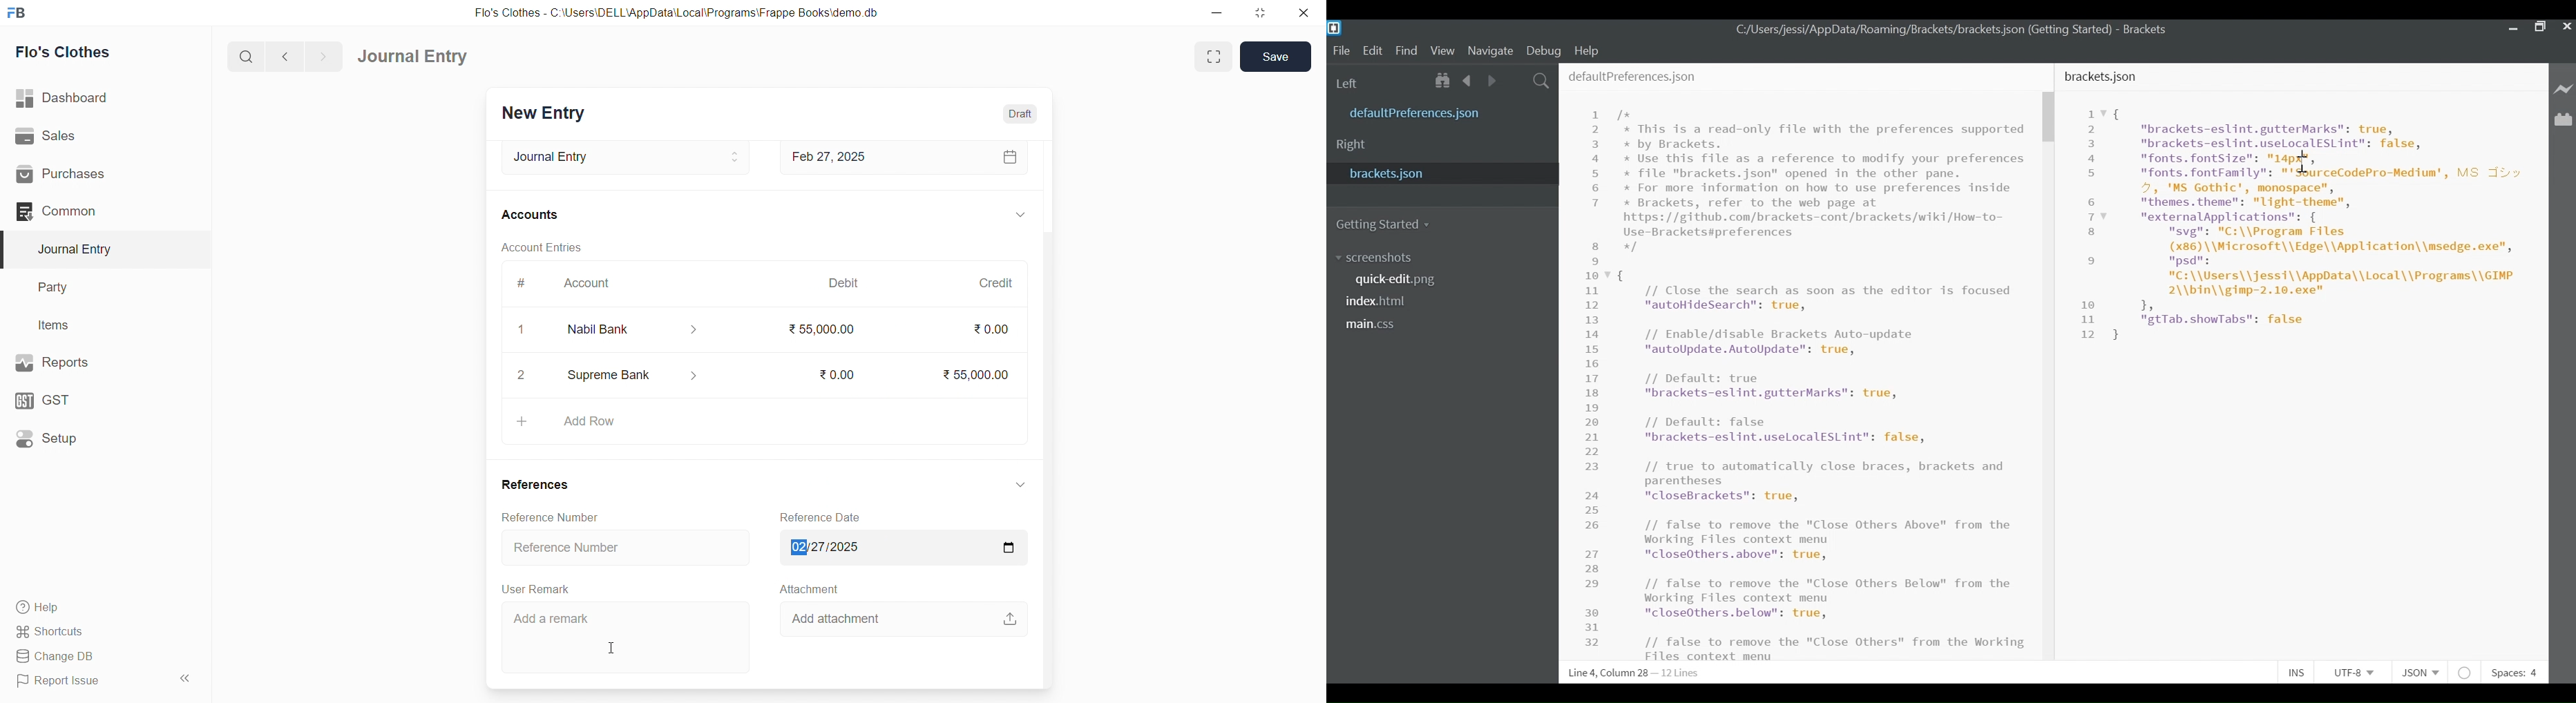 The image size is (2576, 728). What do you see at coordinates (535, 588) in the screenshot?
I see `User Remark` at bounding box center [535, 588].